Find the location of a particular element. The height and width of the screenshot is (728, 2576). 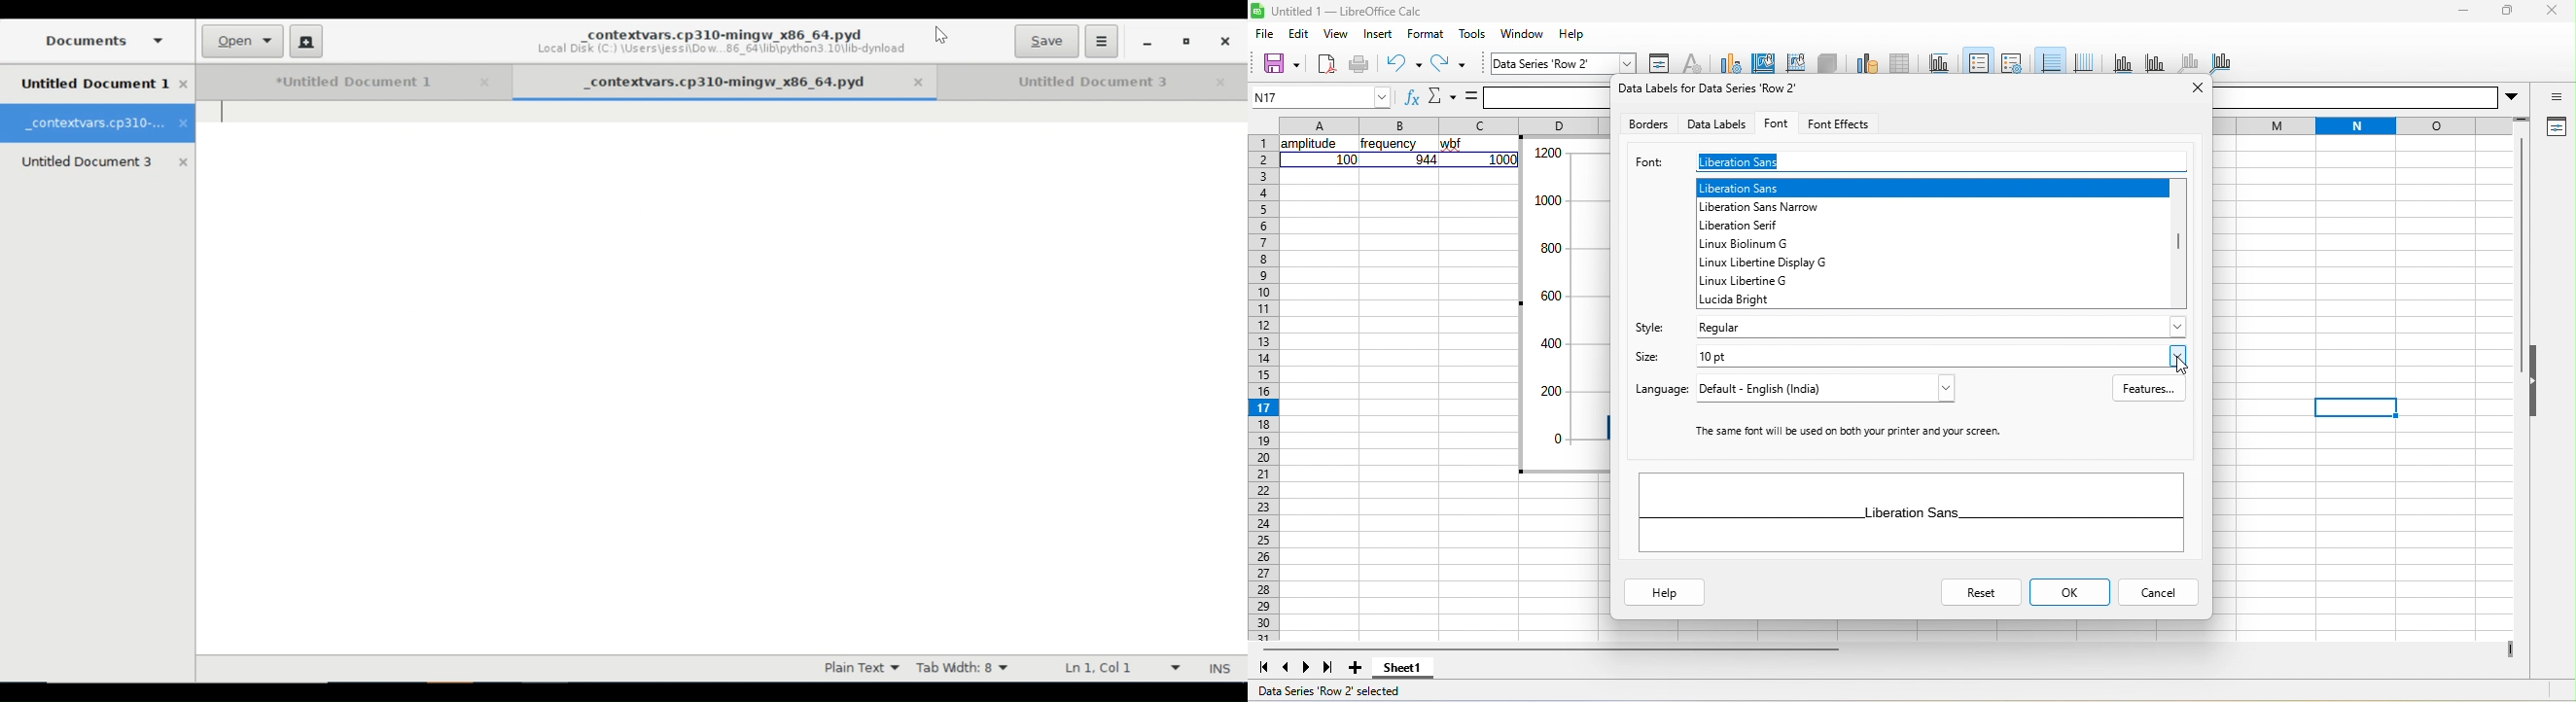

formula is located at coordinates (1468, 98).